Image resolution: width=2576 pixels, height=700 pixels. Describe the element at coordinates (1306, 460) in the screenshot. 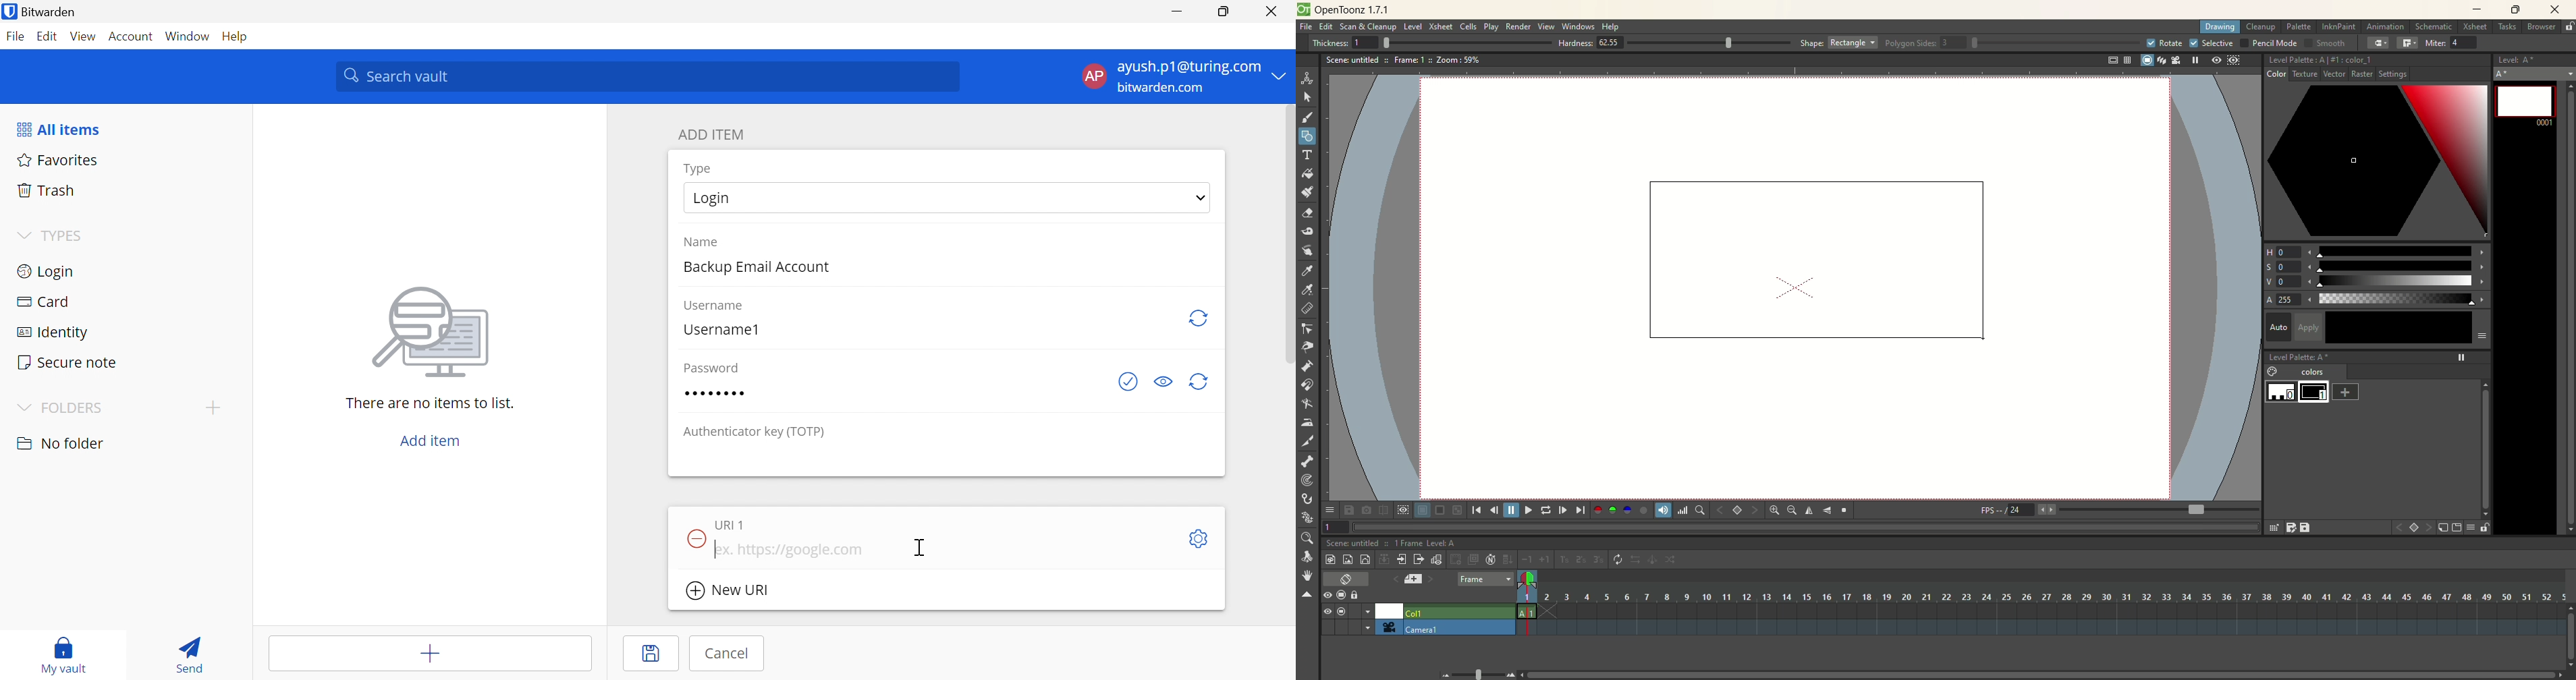

I see `skeleton` at that location.